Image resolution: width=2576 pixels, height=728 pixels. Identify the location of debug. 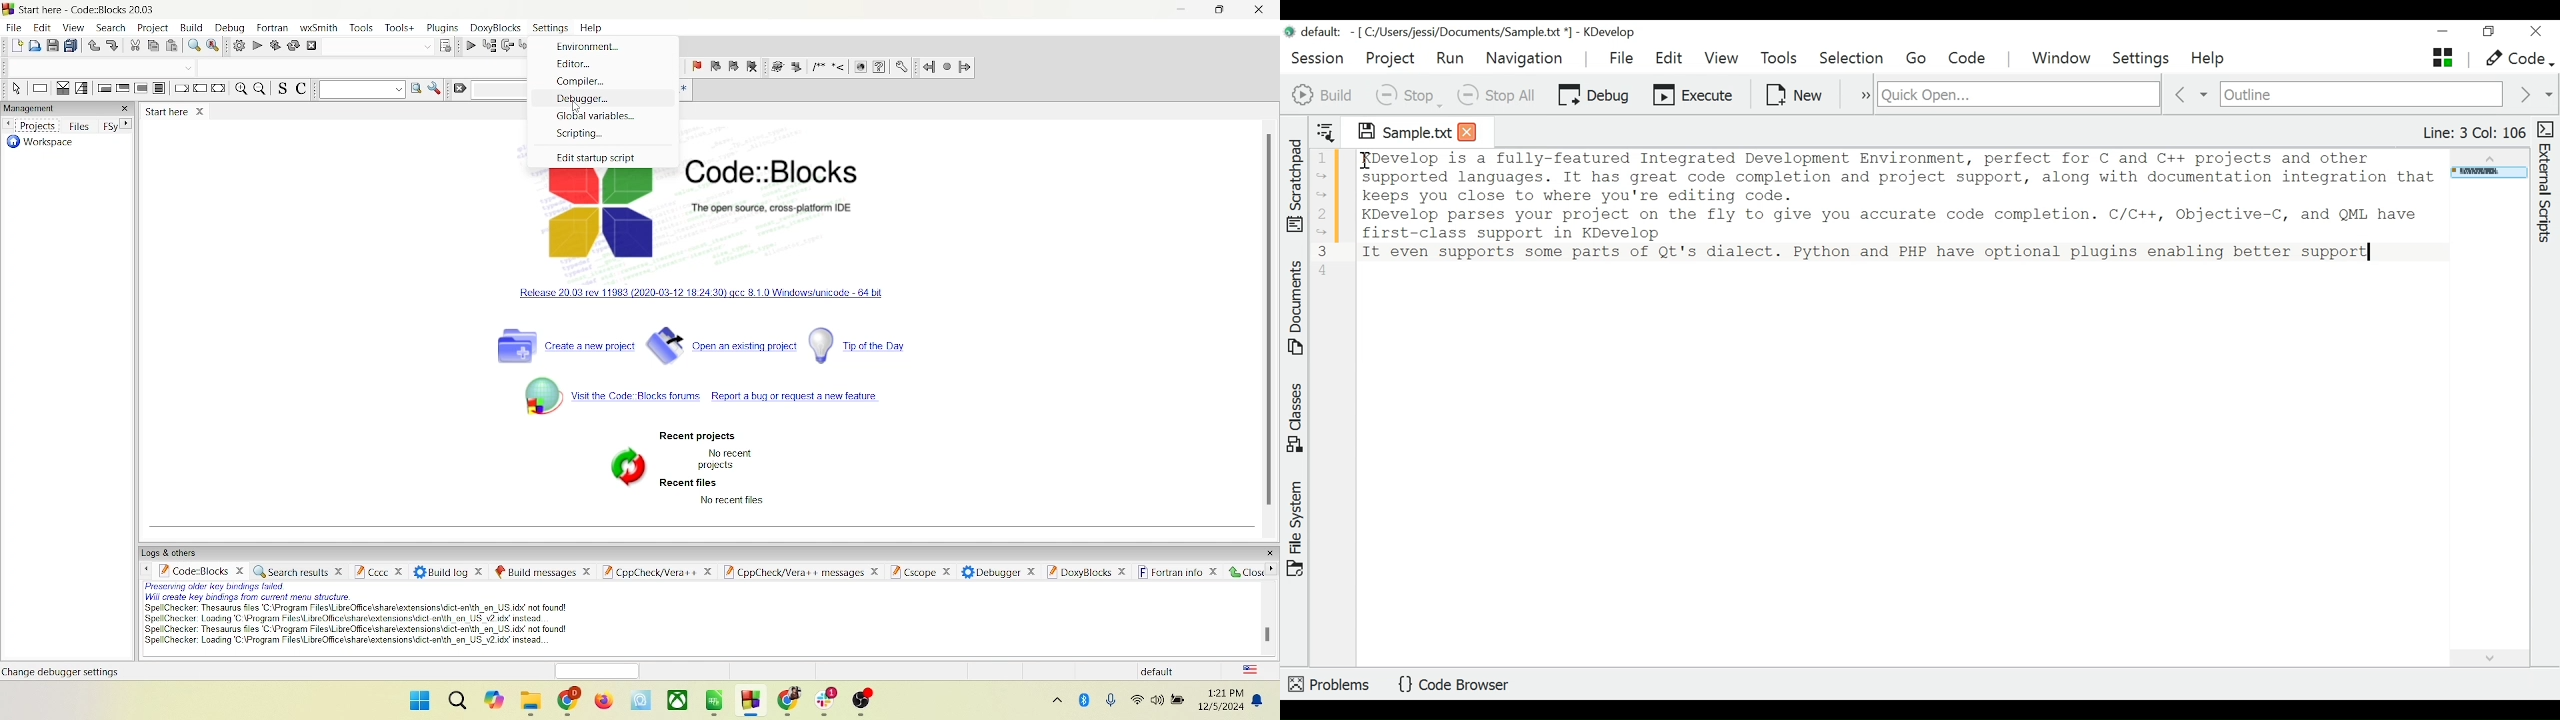
(233, 30).